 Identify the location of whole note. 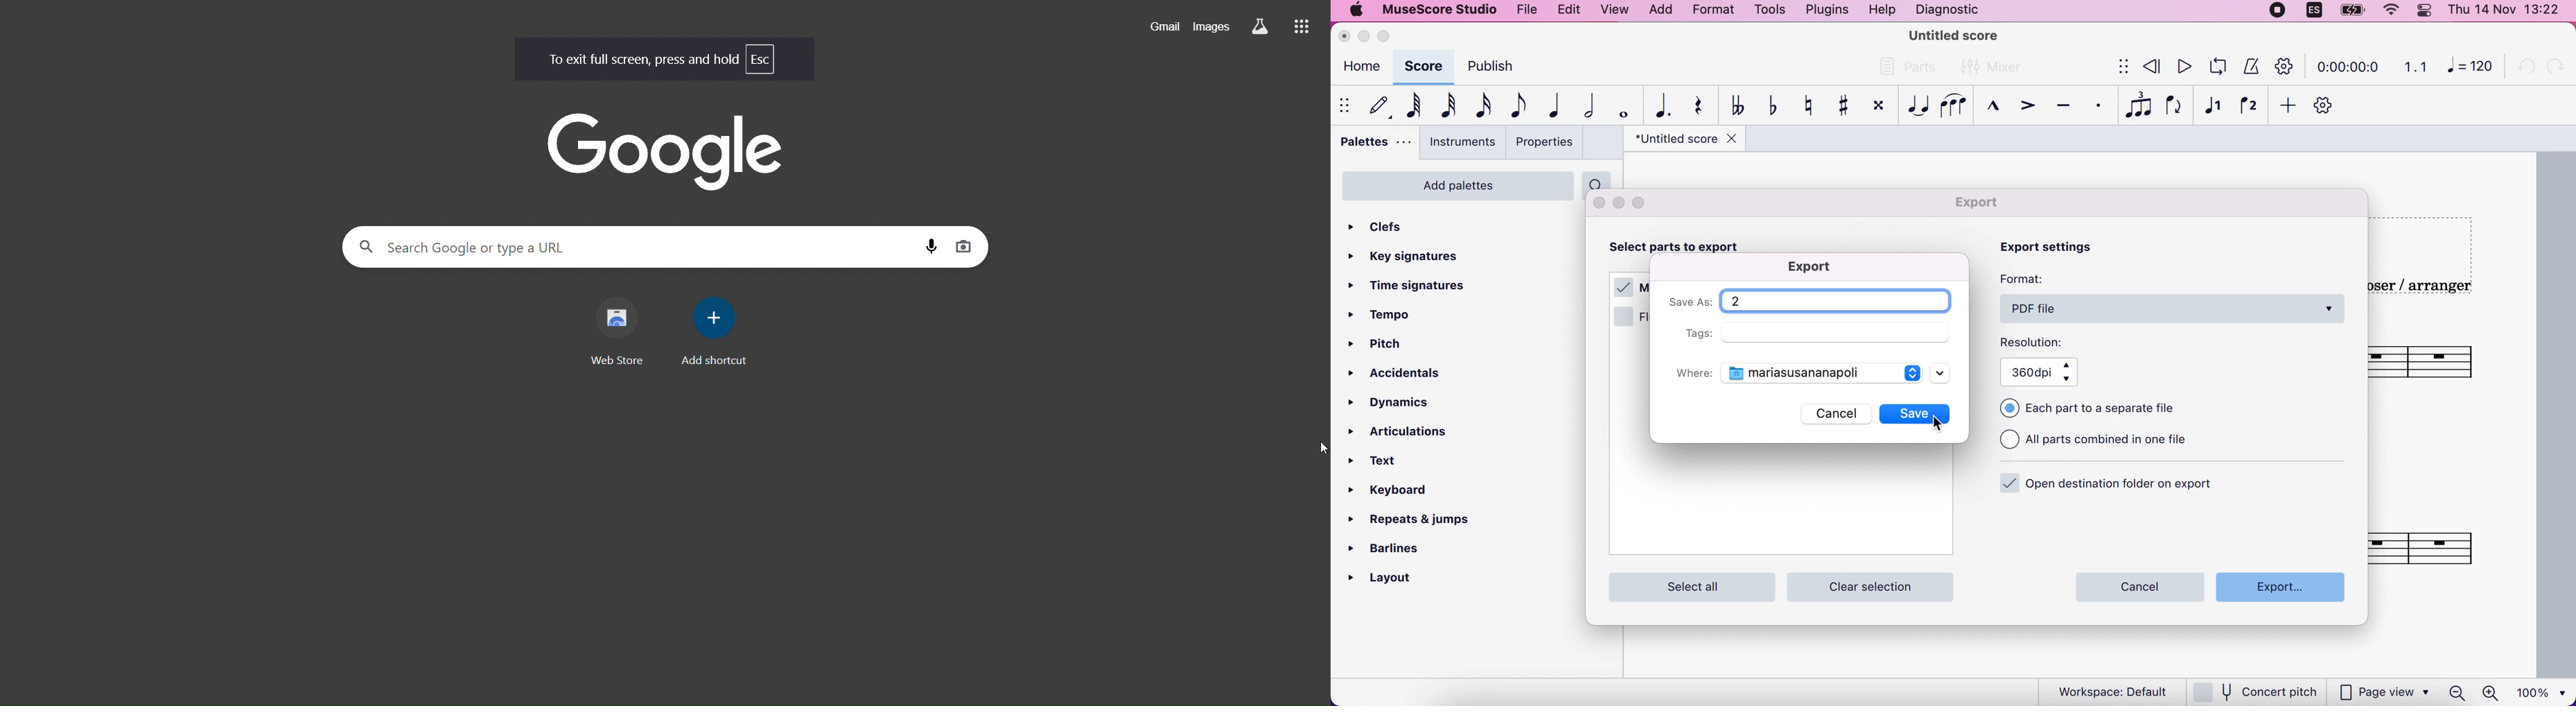
(1621, 105).